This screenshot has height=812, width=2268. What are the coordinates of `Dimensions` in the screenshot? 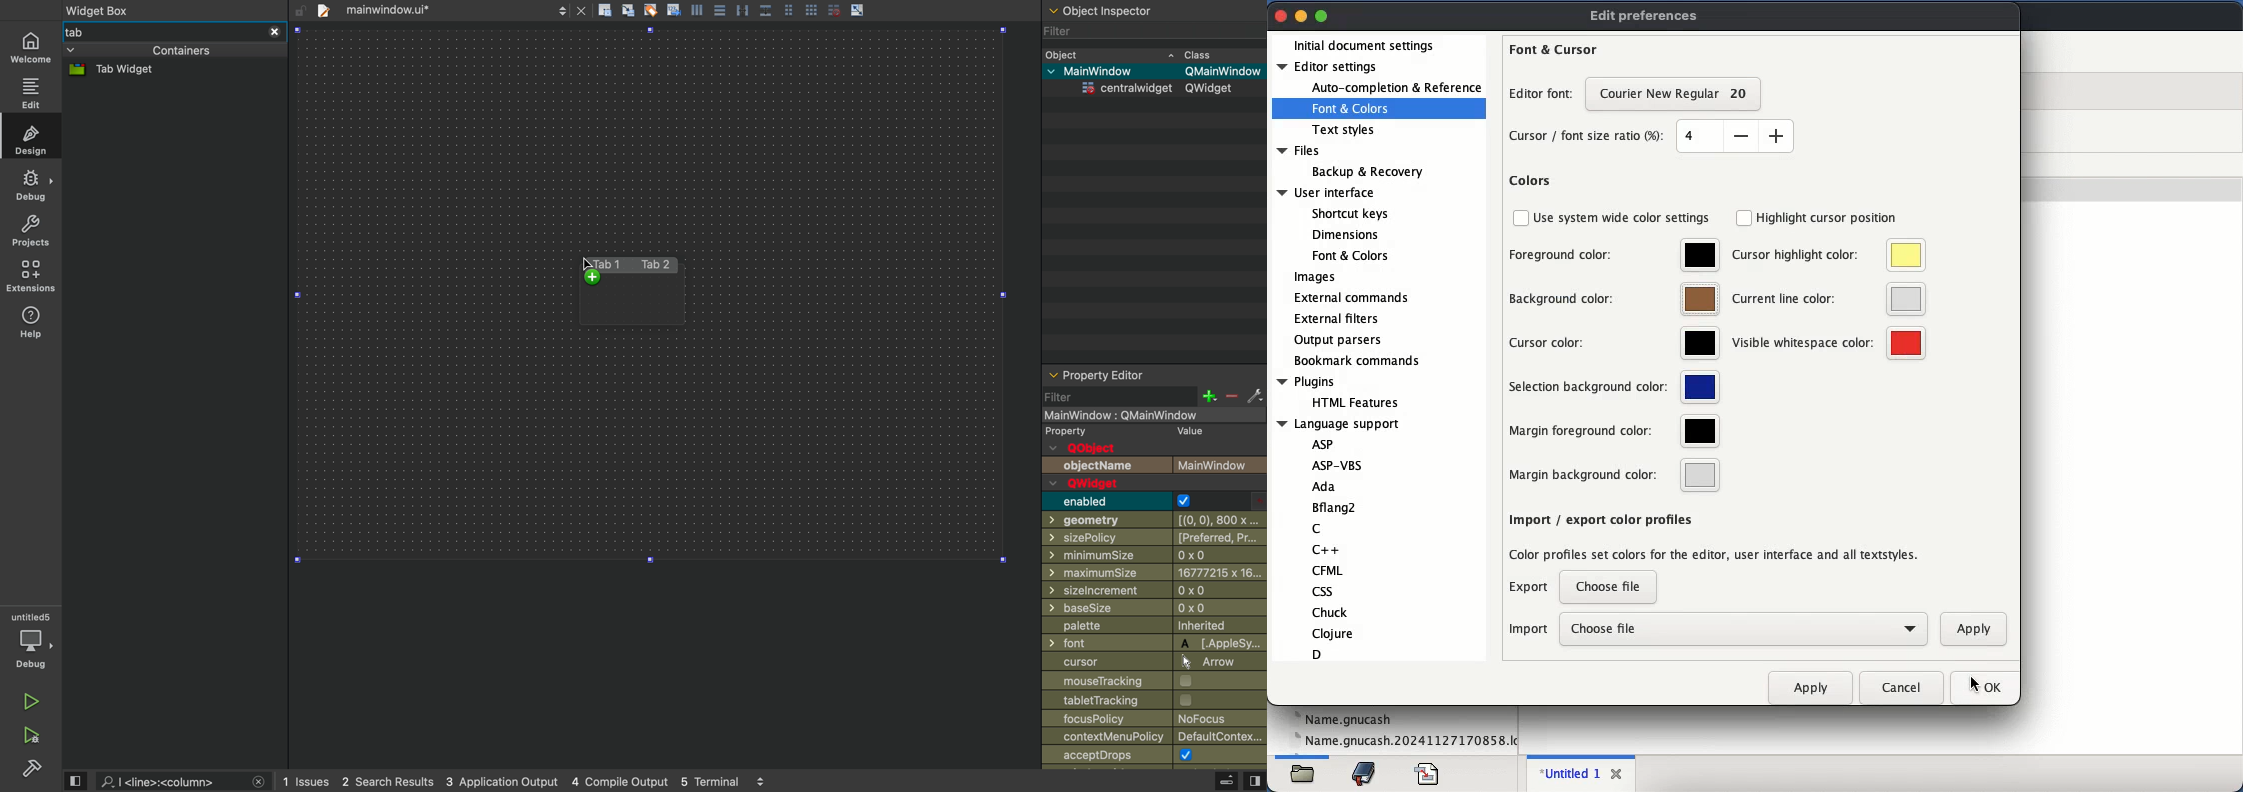 It's located at (1344, 233).